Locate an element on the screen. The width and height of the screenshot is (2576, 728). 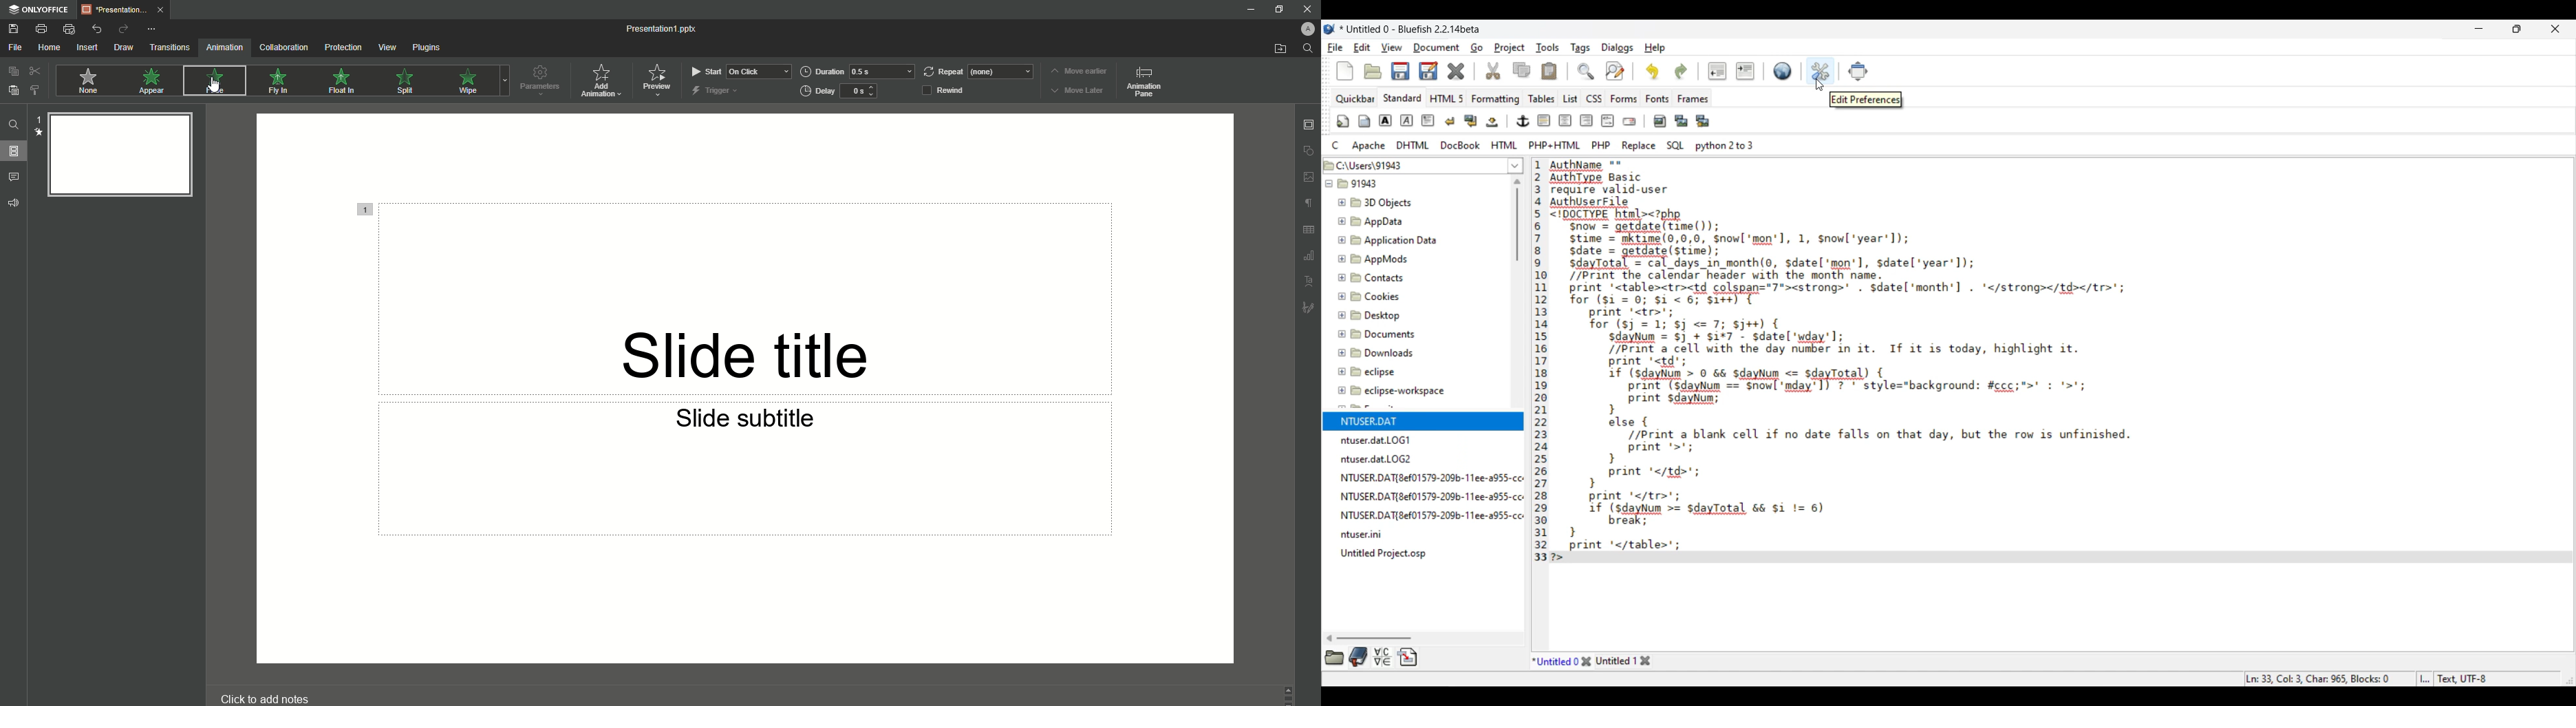
Save is located at coordinates (14, 30).